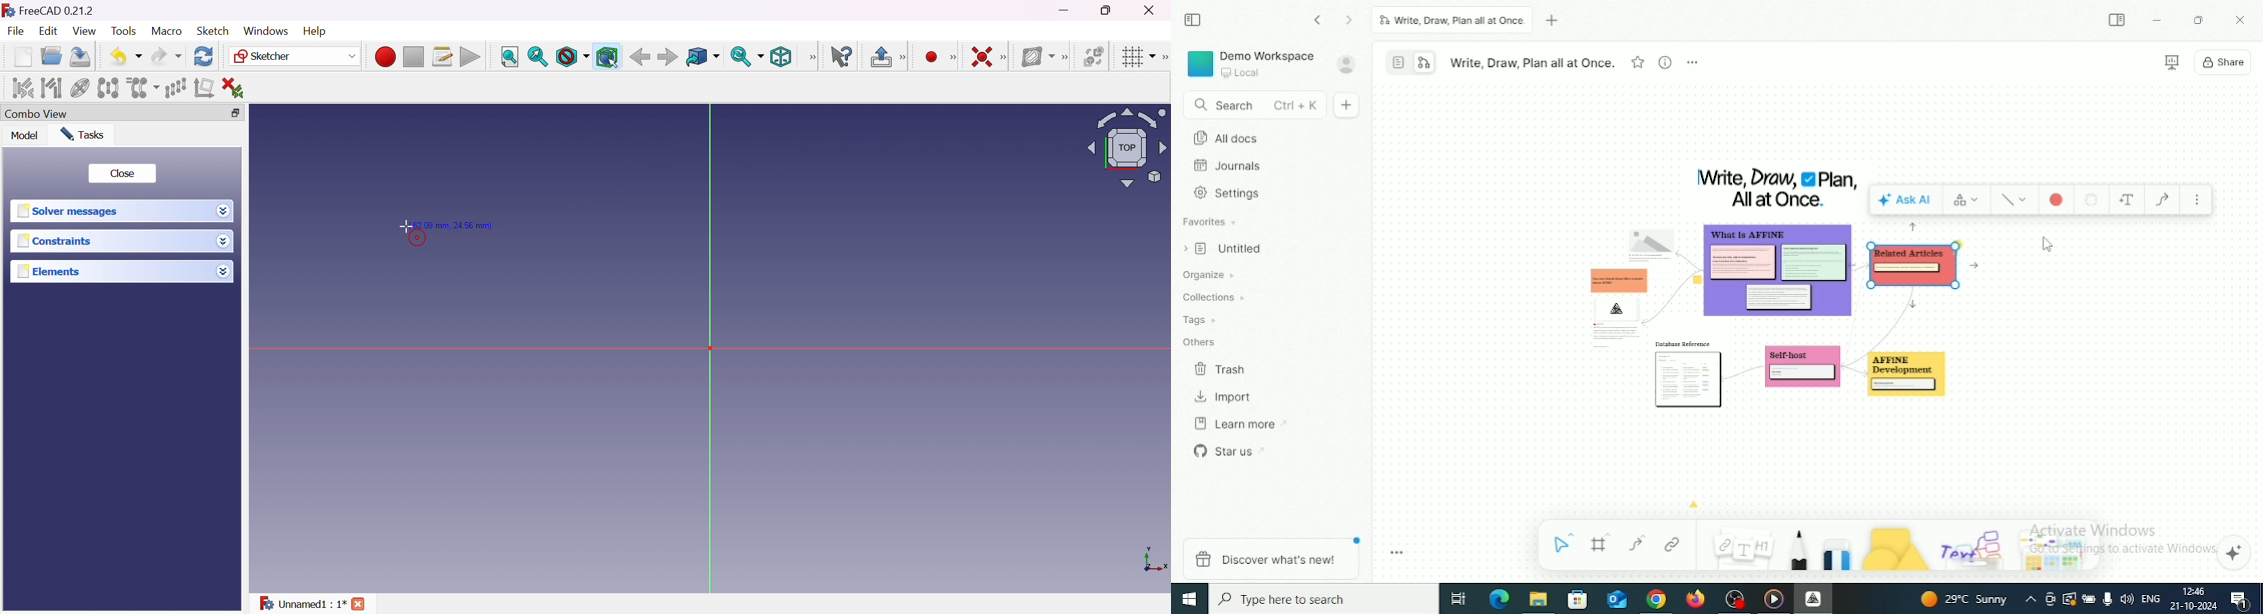 The width and height of the screenshot is (2268, 616). I want to click on Pen, so click(1798, 550).